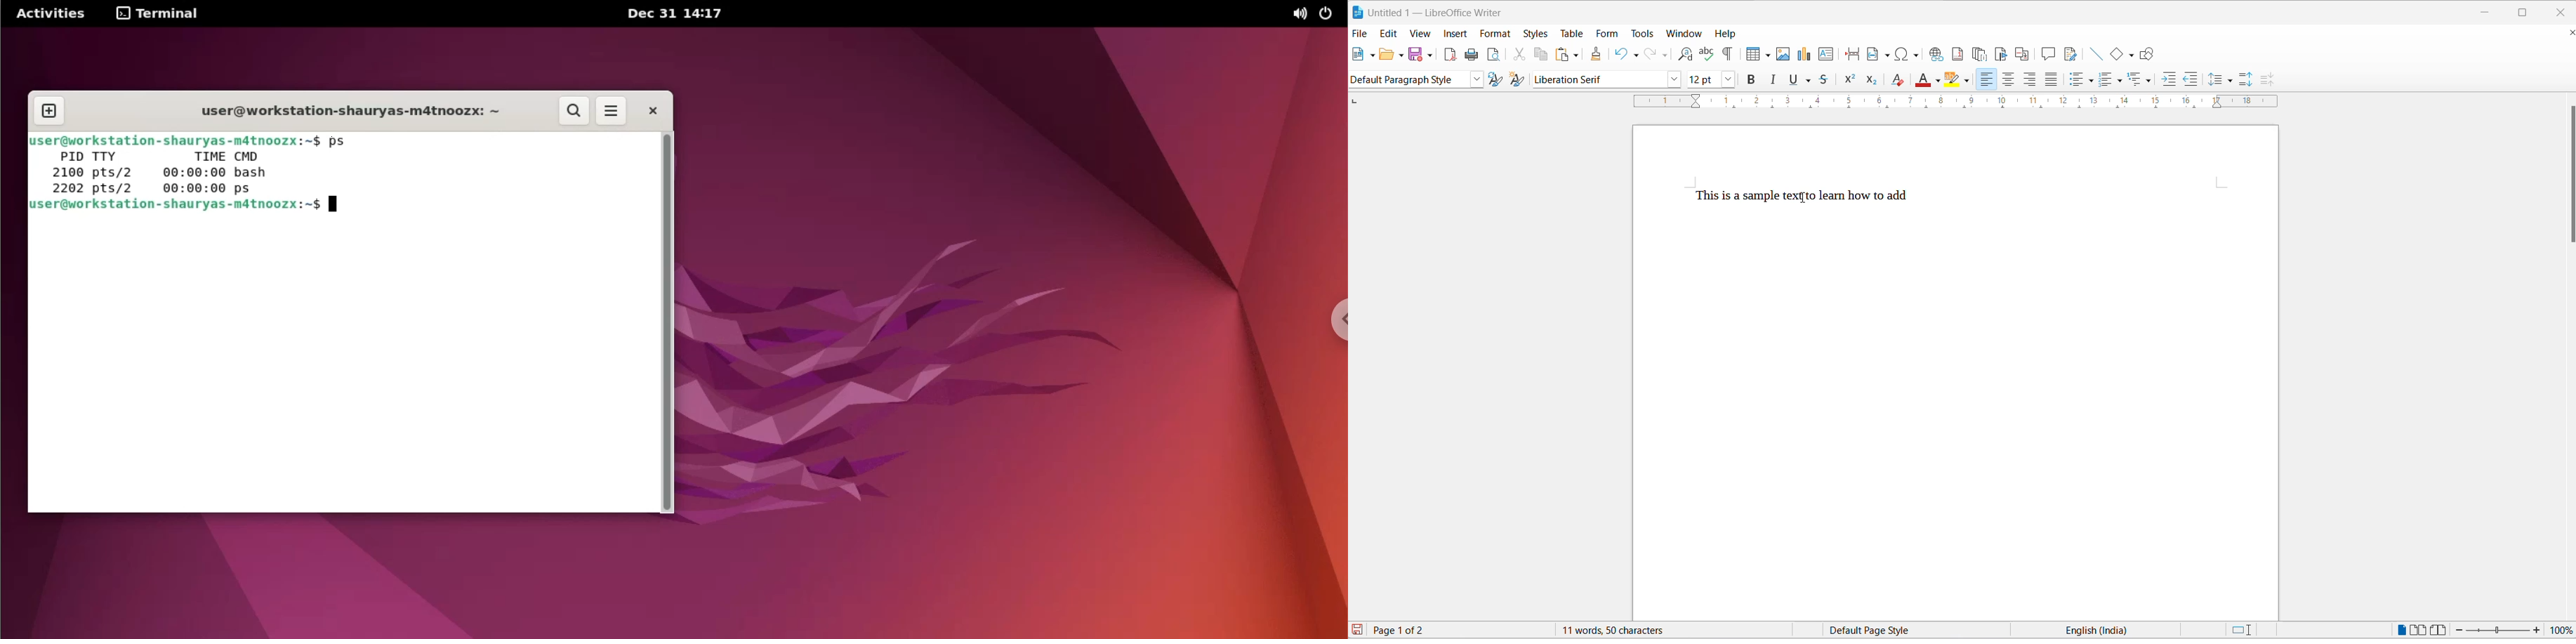  Describe the element at coordinates (1925, 80) in the screenshot. I see `font color` at that location.